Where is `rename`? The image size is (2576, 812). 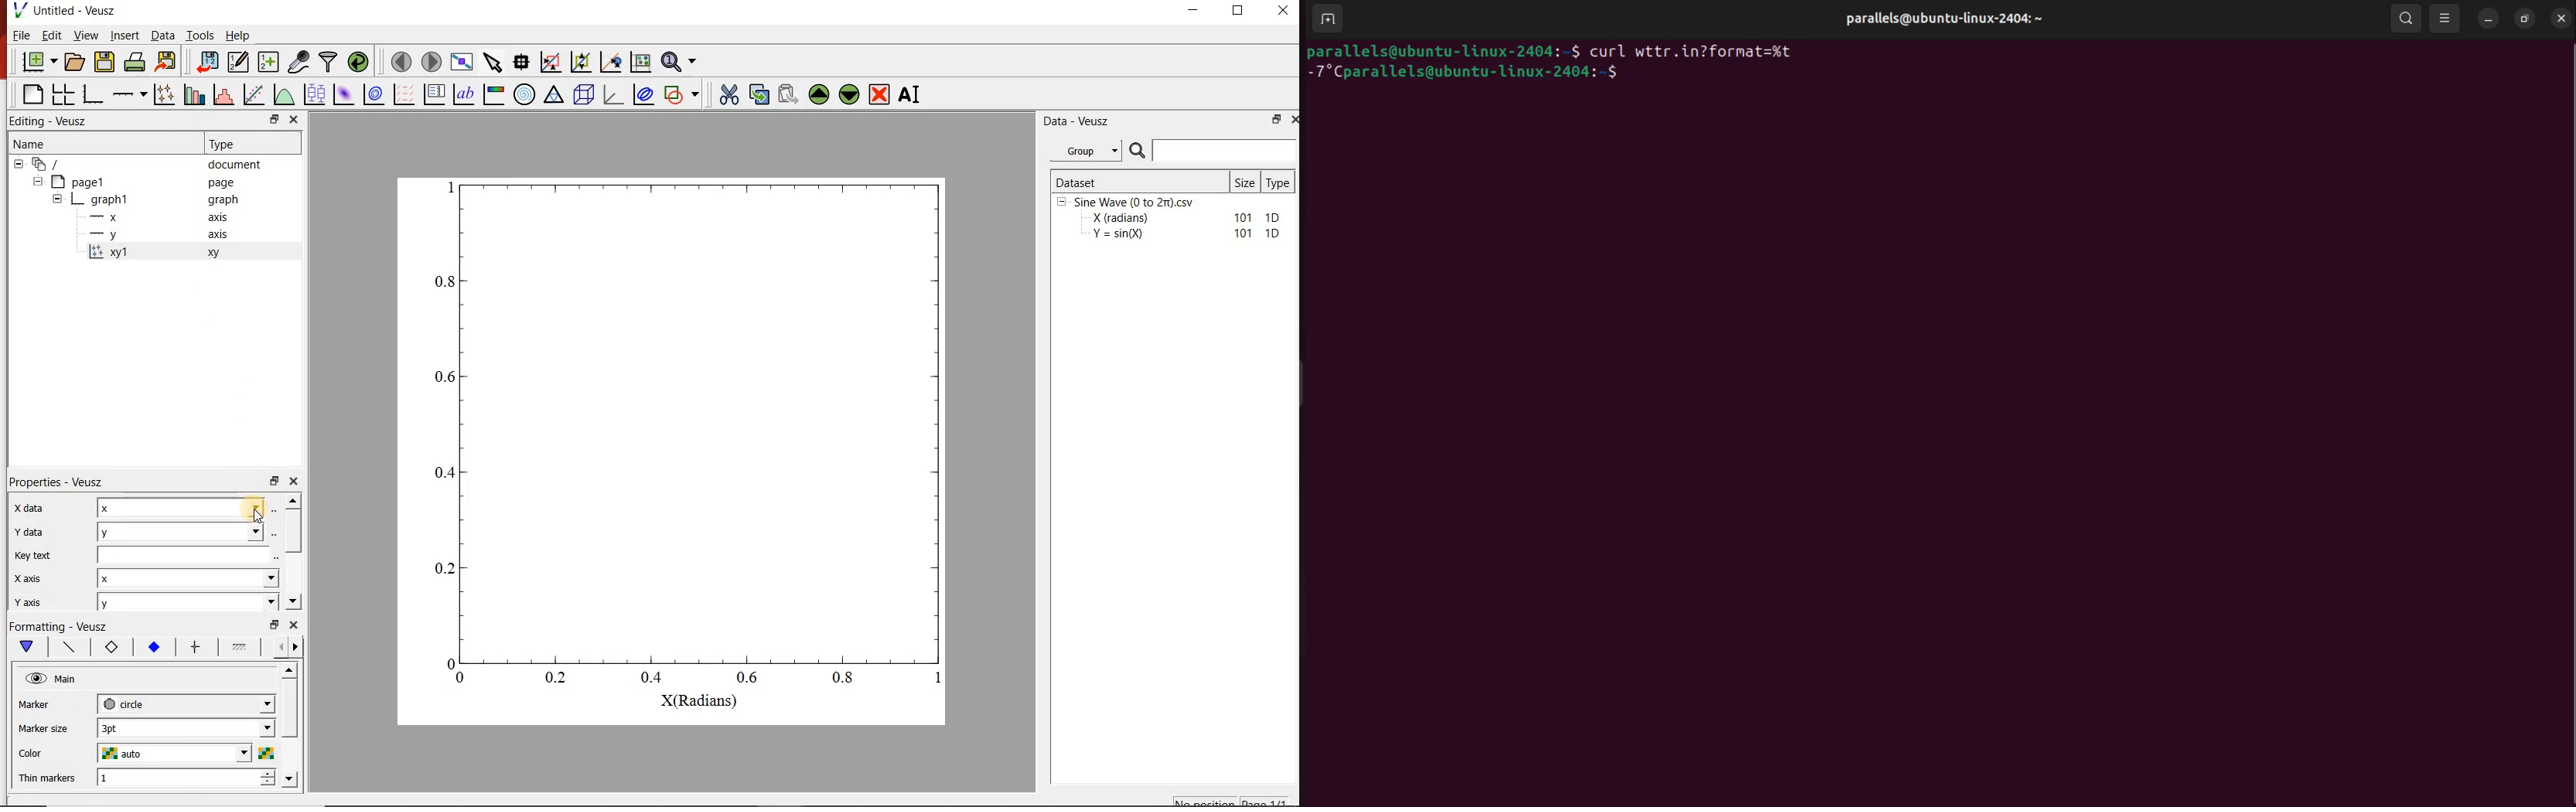
rename is located at coordinates (913, 96).